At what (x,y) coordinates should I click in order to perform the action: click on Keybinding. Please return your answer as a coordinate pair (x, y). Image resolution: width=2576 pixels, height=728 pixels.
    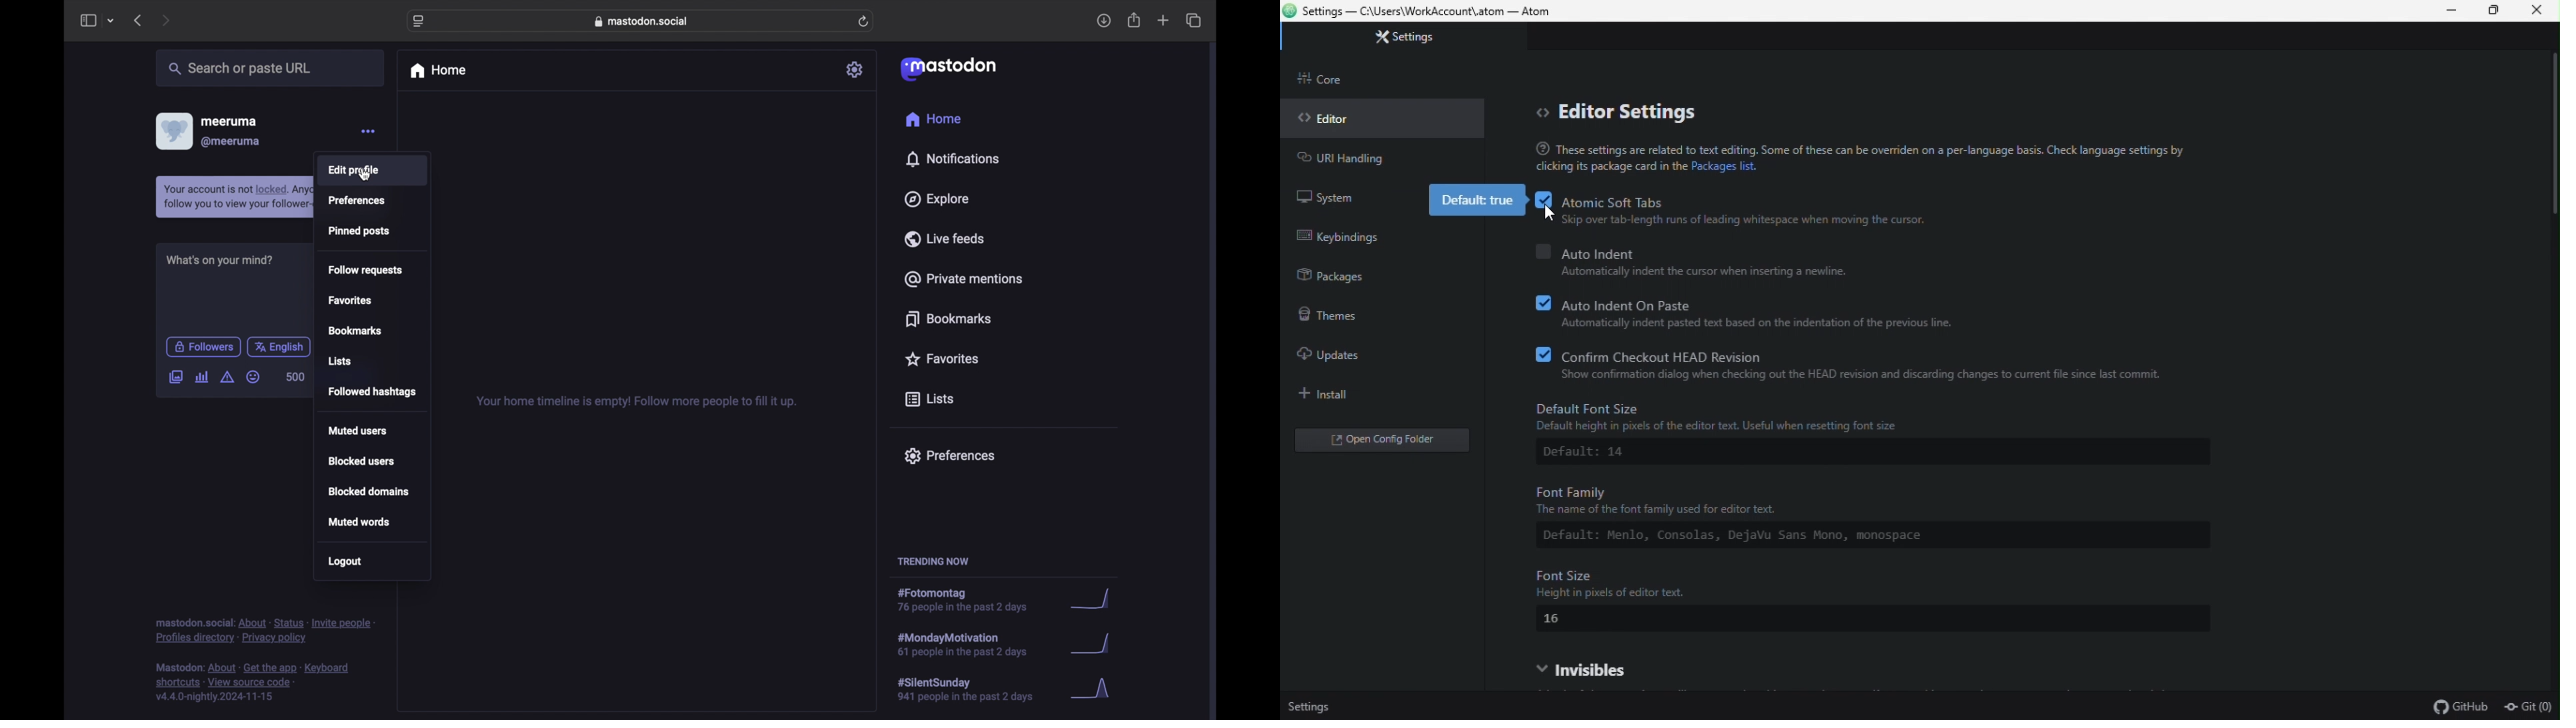
    Looking at the image, I should click on (1343, 237).